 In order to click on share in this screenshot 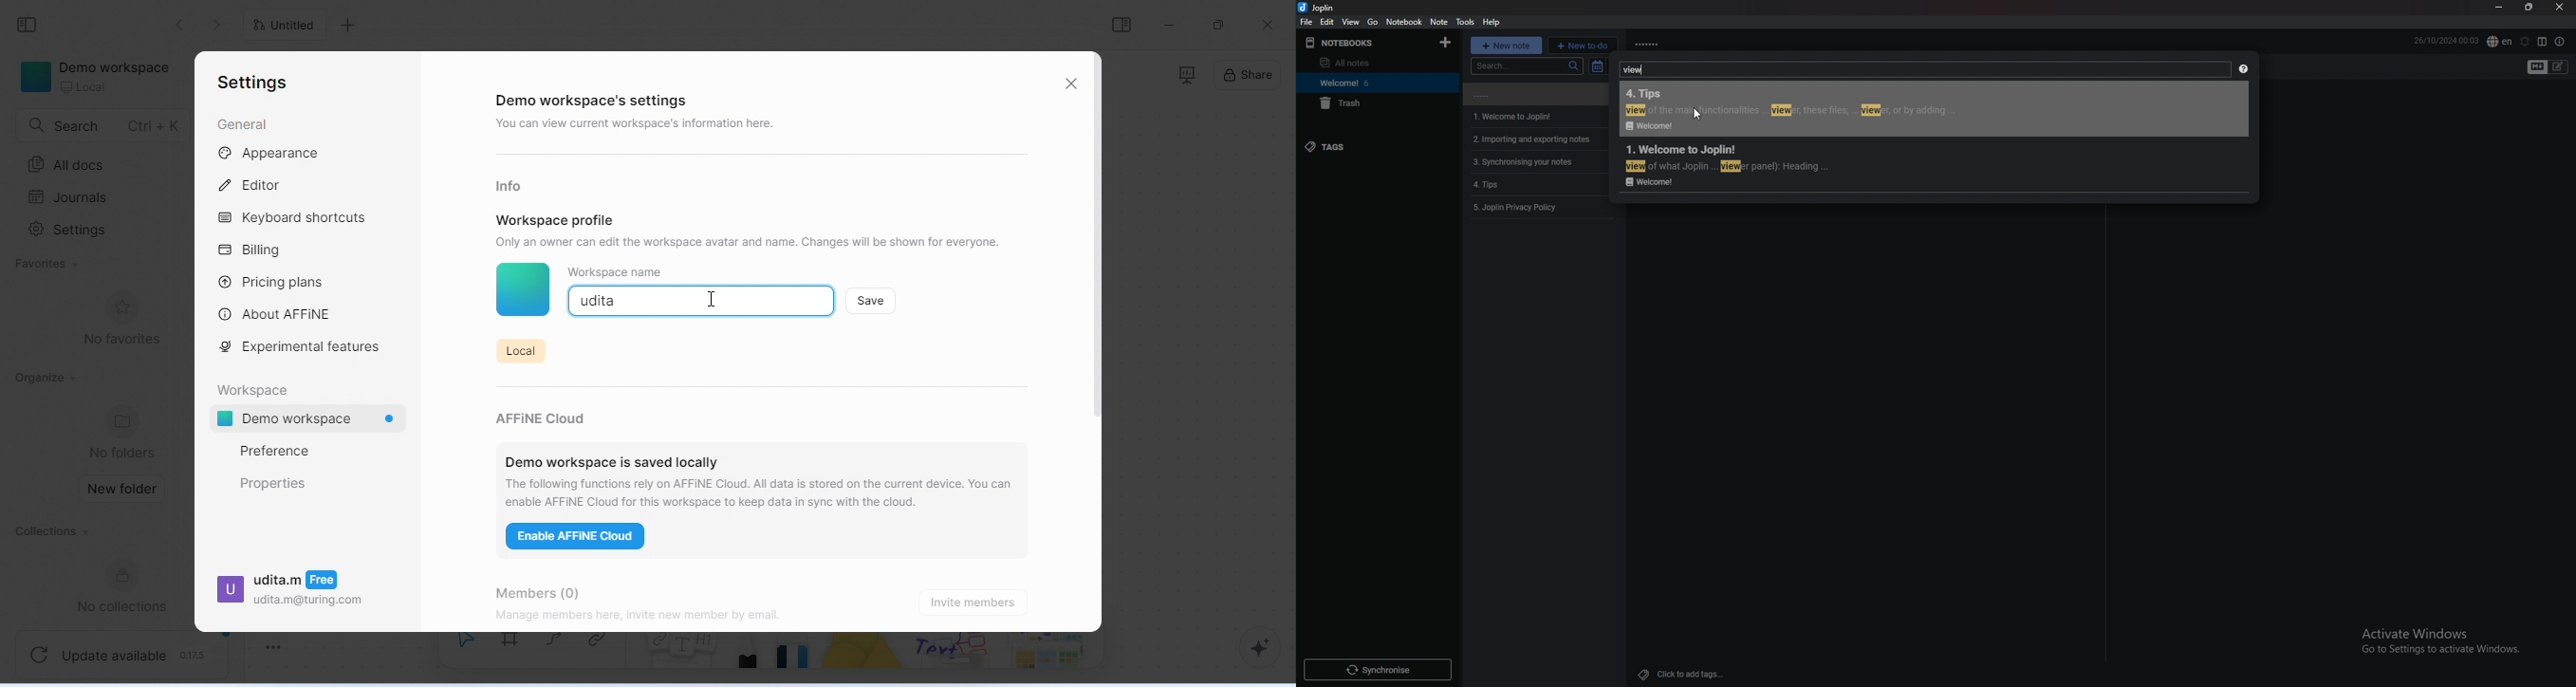, I will do `click(1249, 77)`.